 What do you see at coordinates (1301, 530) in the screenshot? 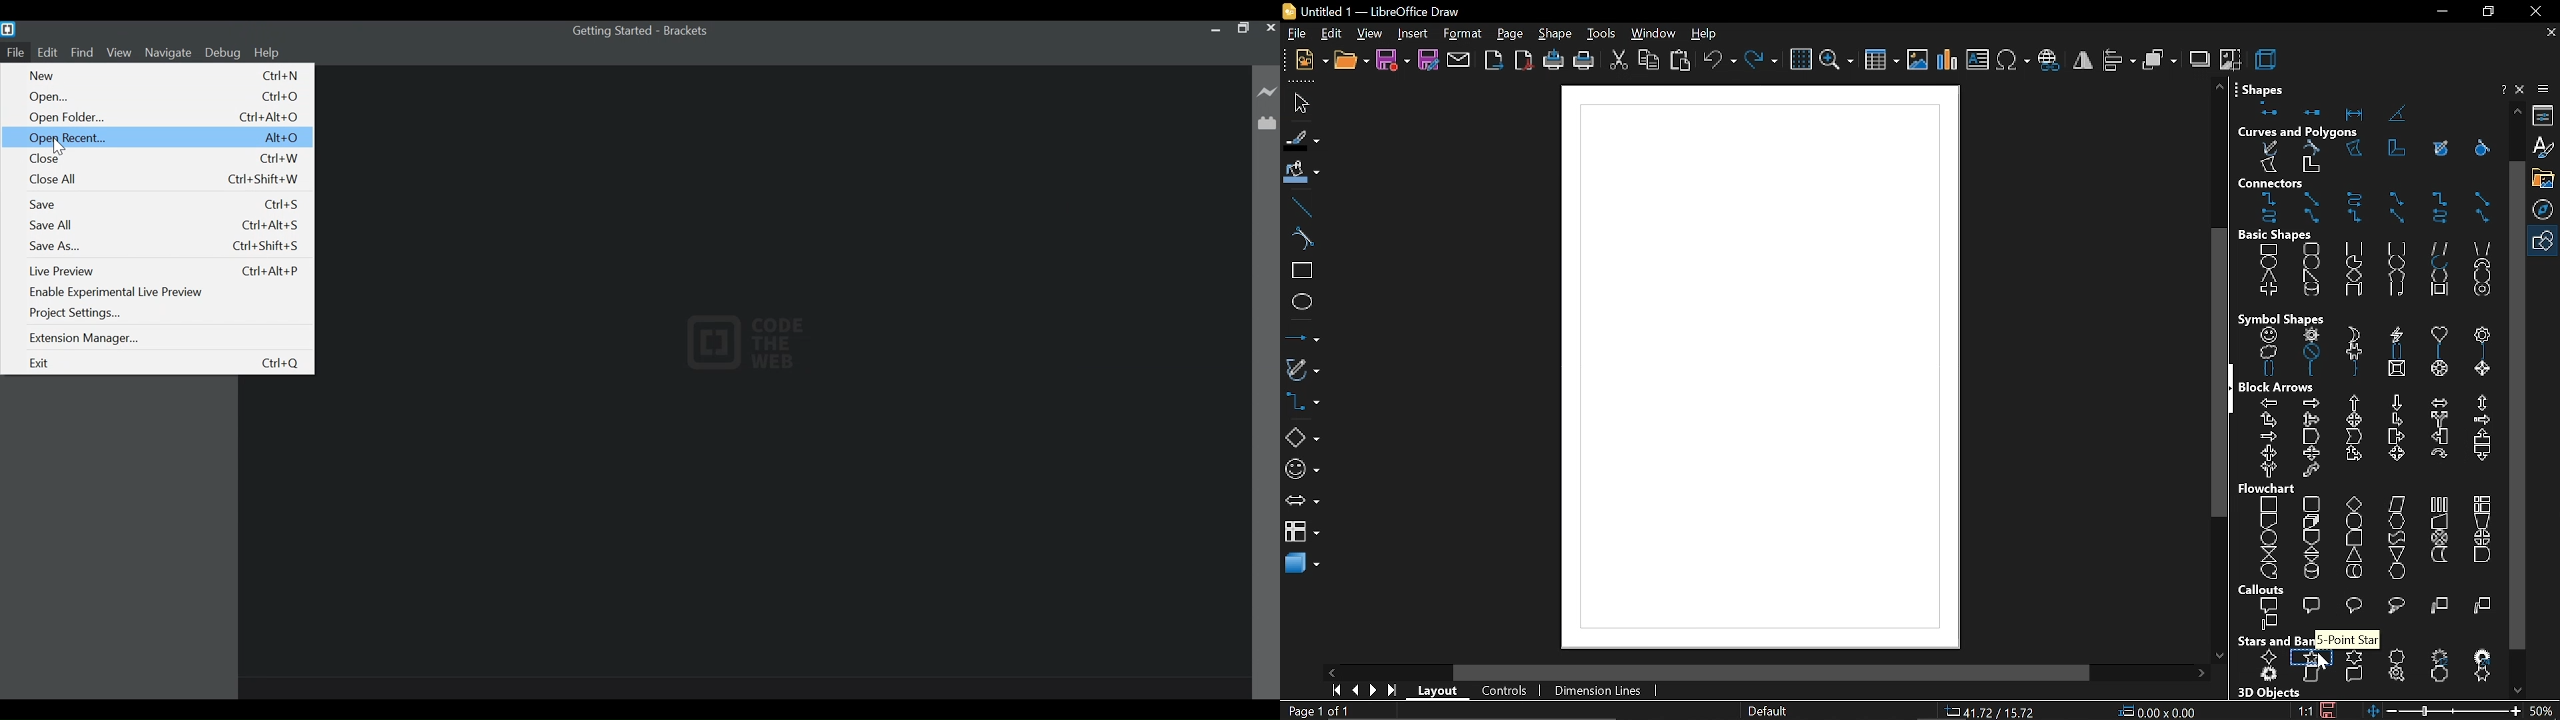
I see `flowchart` at bounding box center [1301, 530].